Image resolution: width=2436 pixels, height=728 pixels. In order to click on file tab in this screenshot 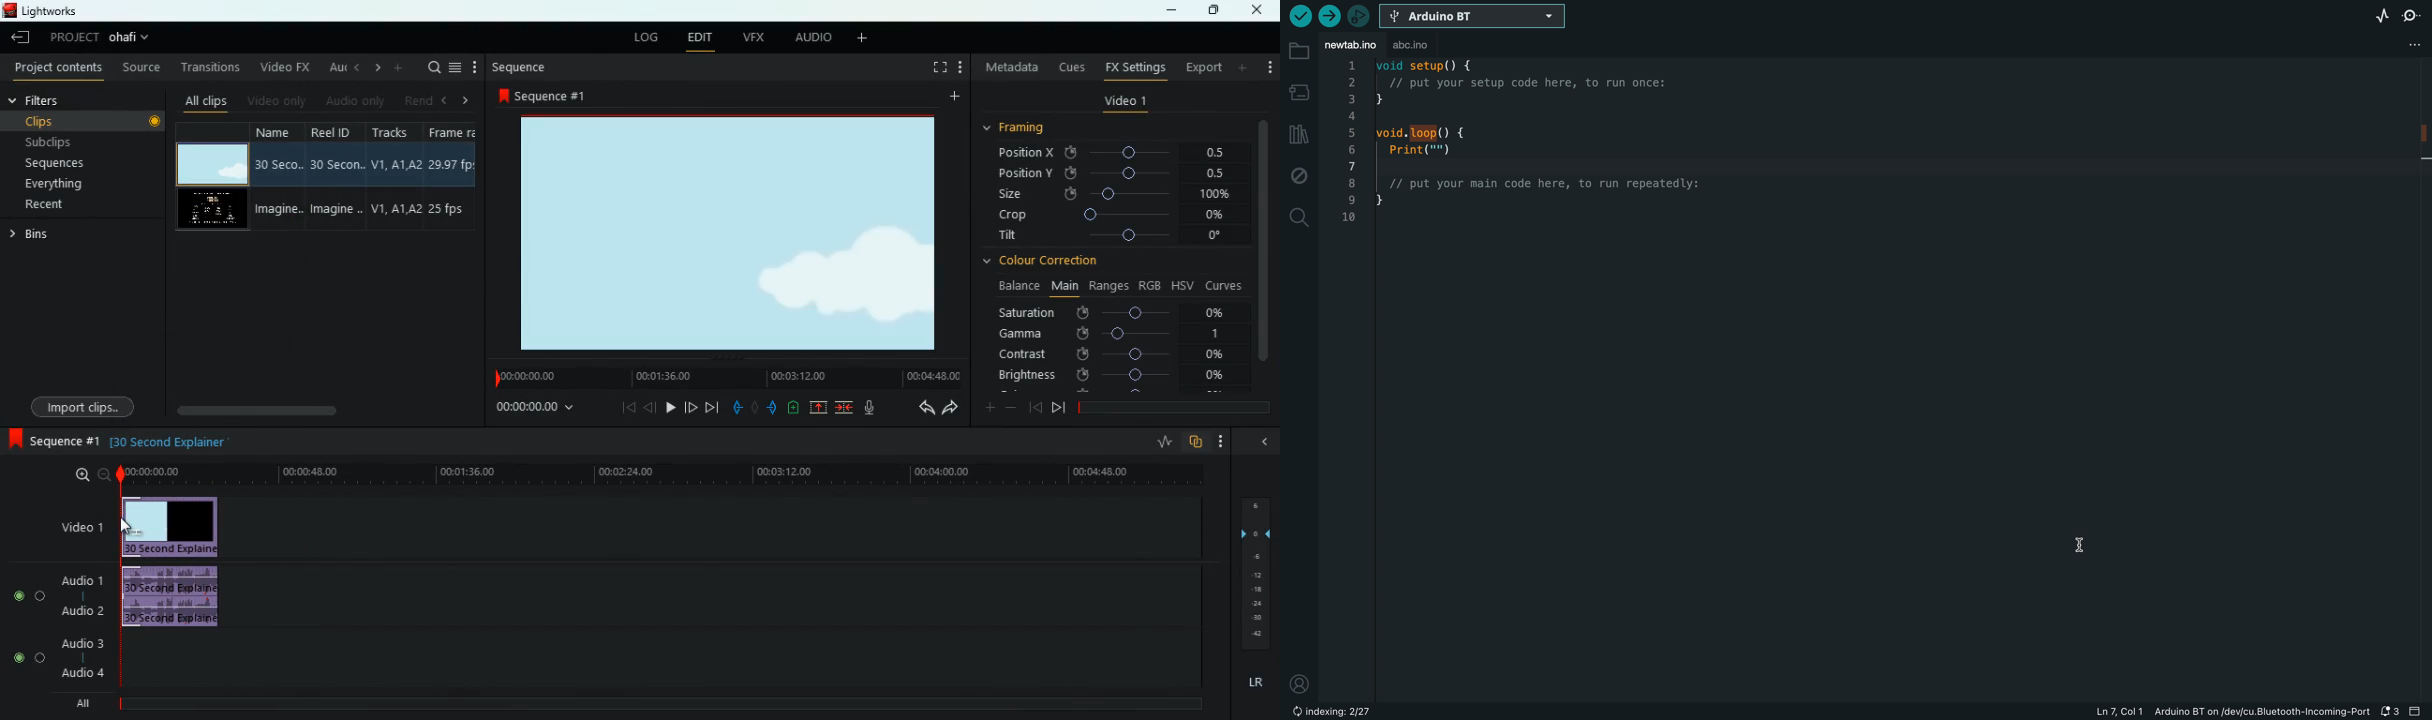, I will do `click(1351, 46)`.